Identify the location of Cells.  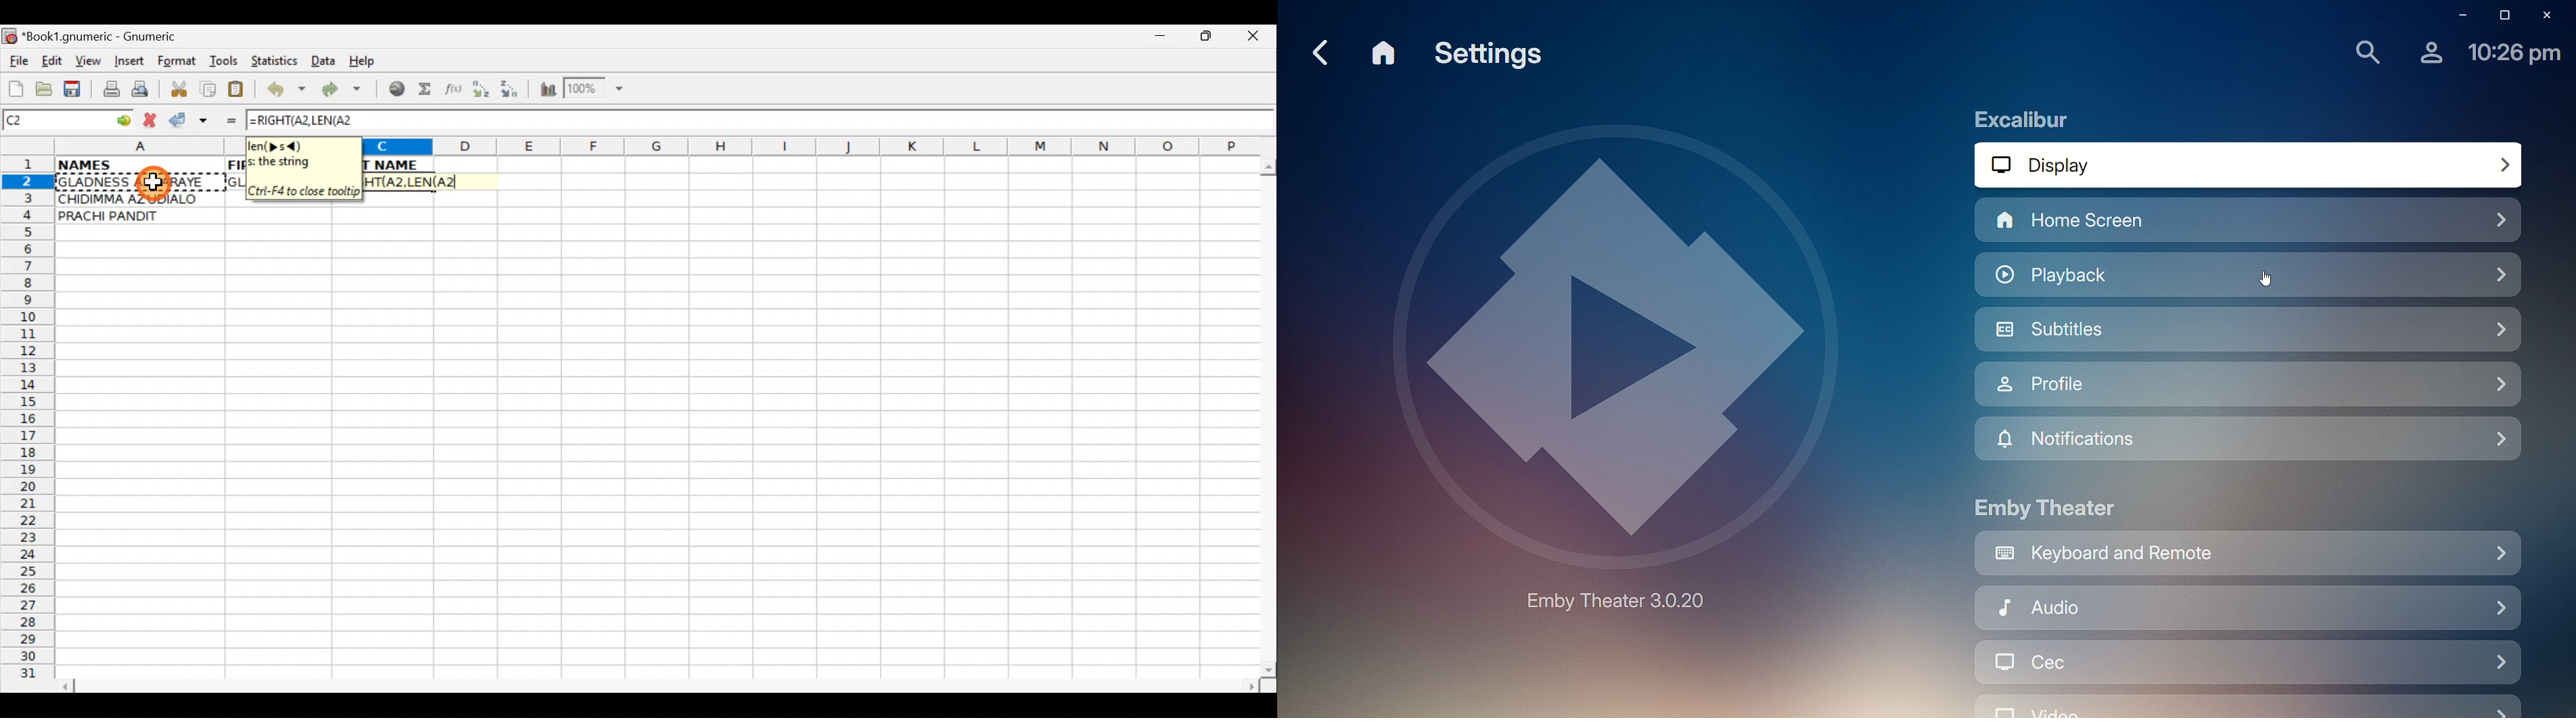
(661, 461).